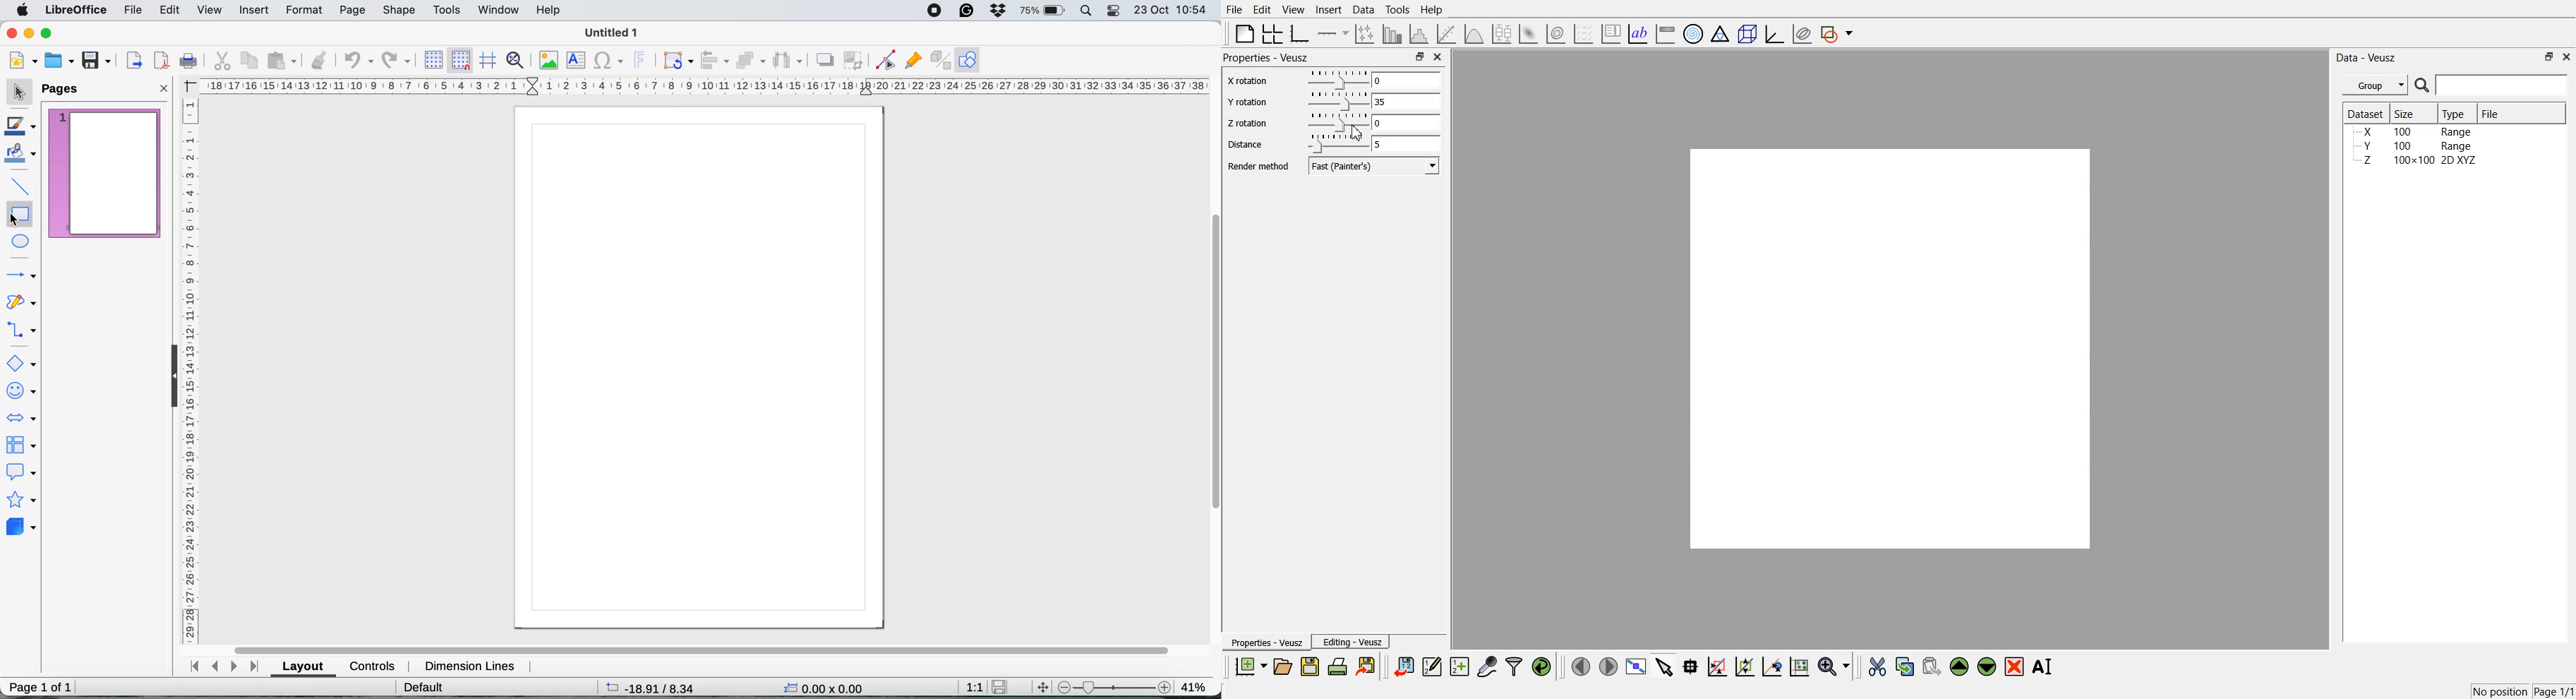 This screenshot has width=2576, height=700. I want to click on open, so click(59, 62).